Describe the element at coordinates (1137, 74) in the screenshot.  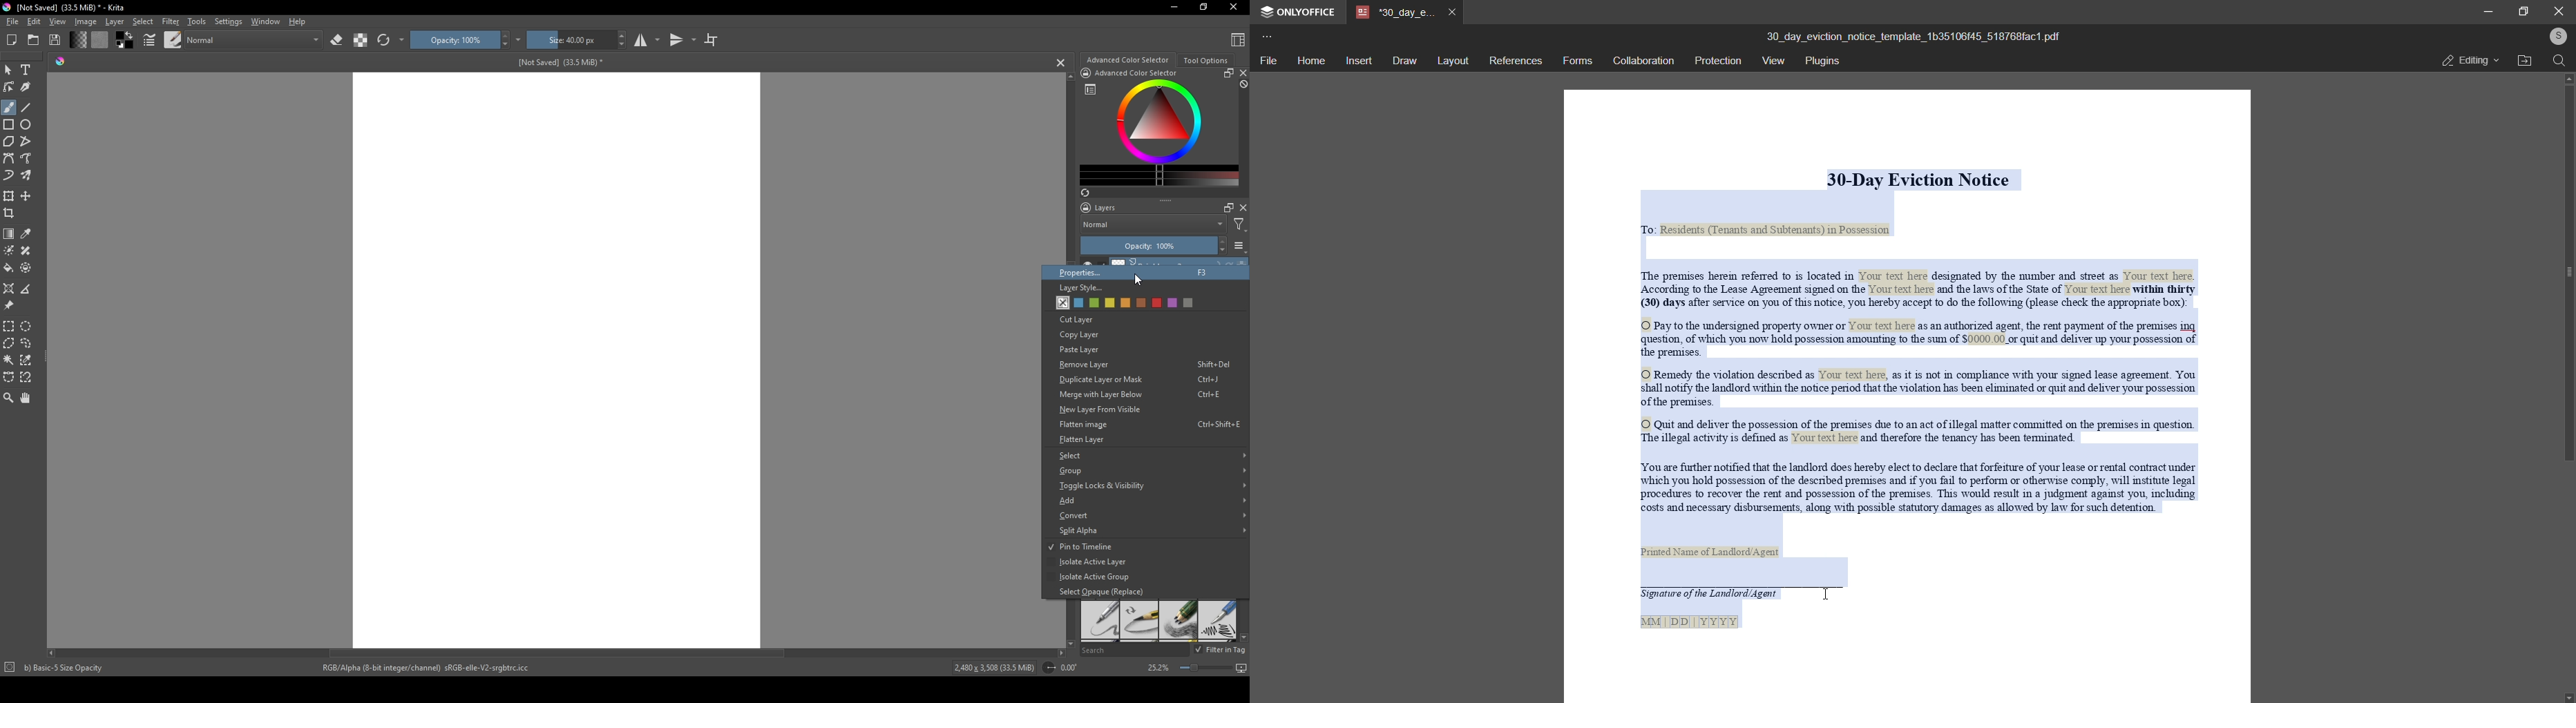
I see `Advanced Color Selector` at that location.